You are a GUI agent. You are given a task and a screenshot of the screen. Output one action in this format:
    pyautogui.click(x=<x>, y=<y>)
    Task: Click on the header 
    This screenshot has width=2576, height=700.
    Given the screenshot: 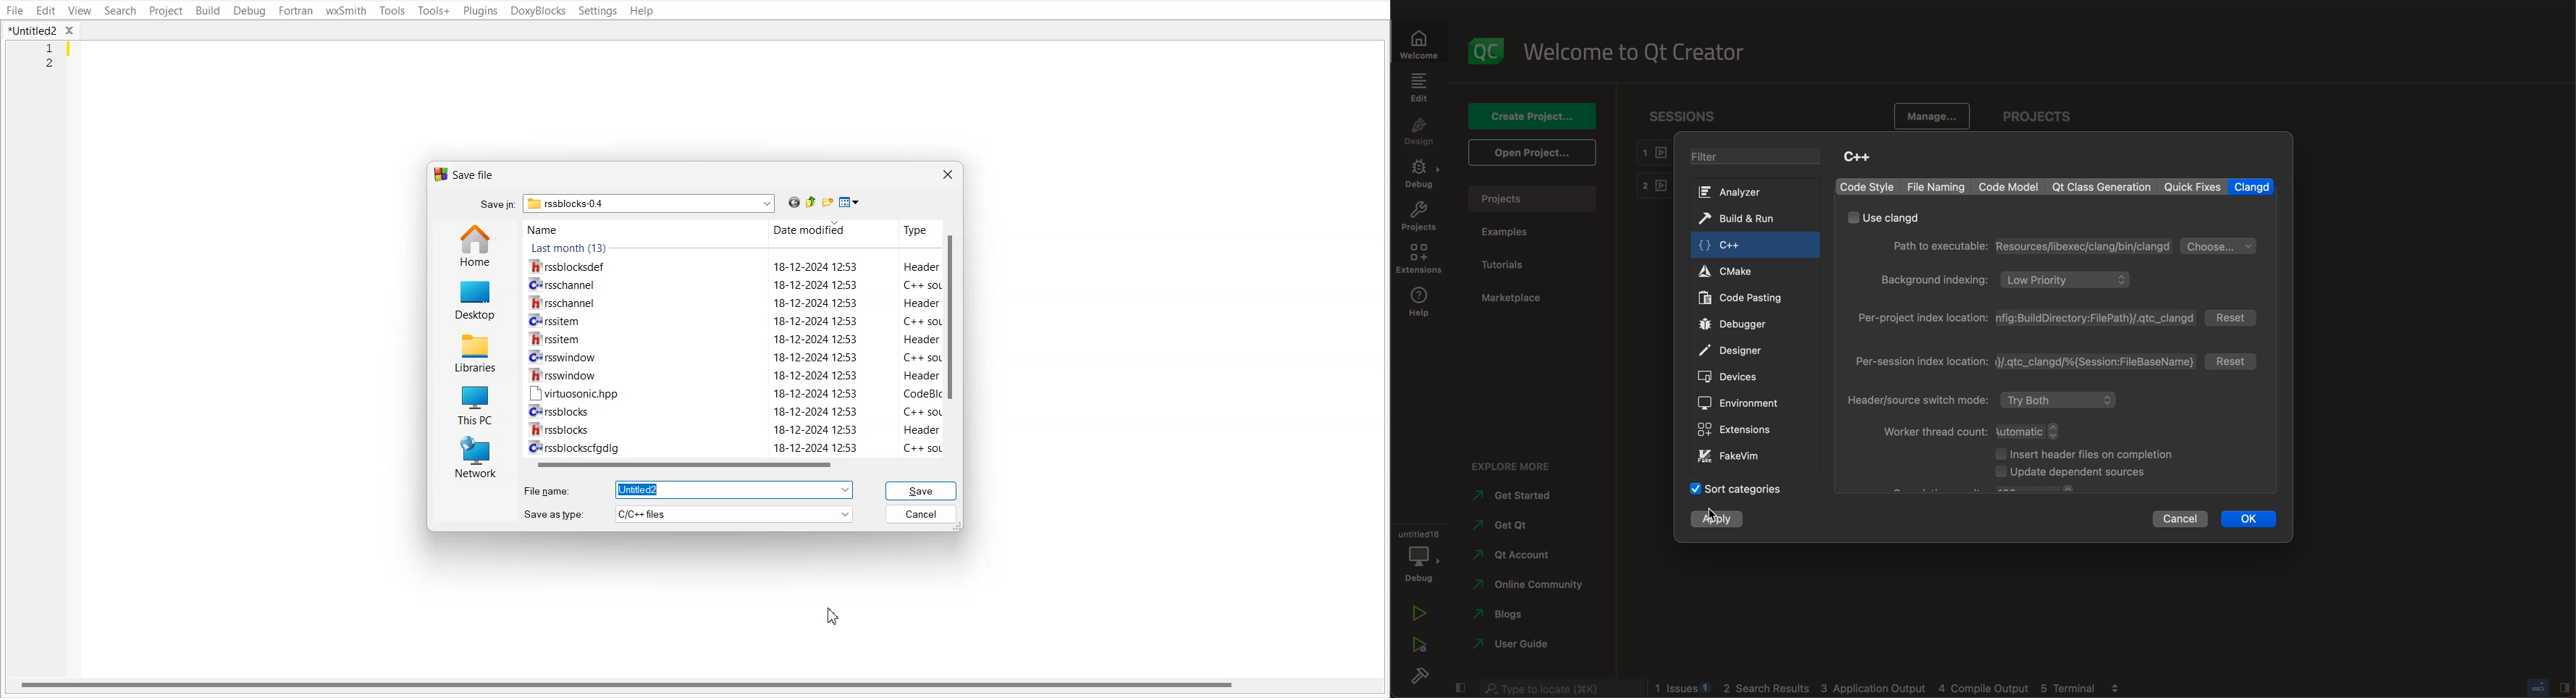 What is the action you would take?
    pyautogui.click(x=1983, y=400)
    